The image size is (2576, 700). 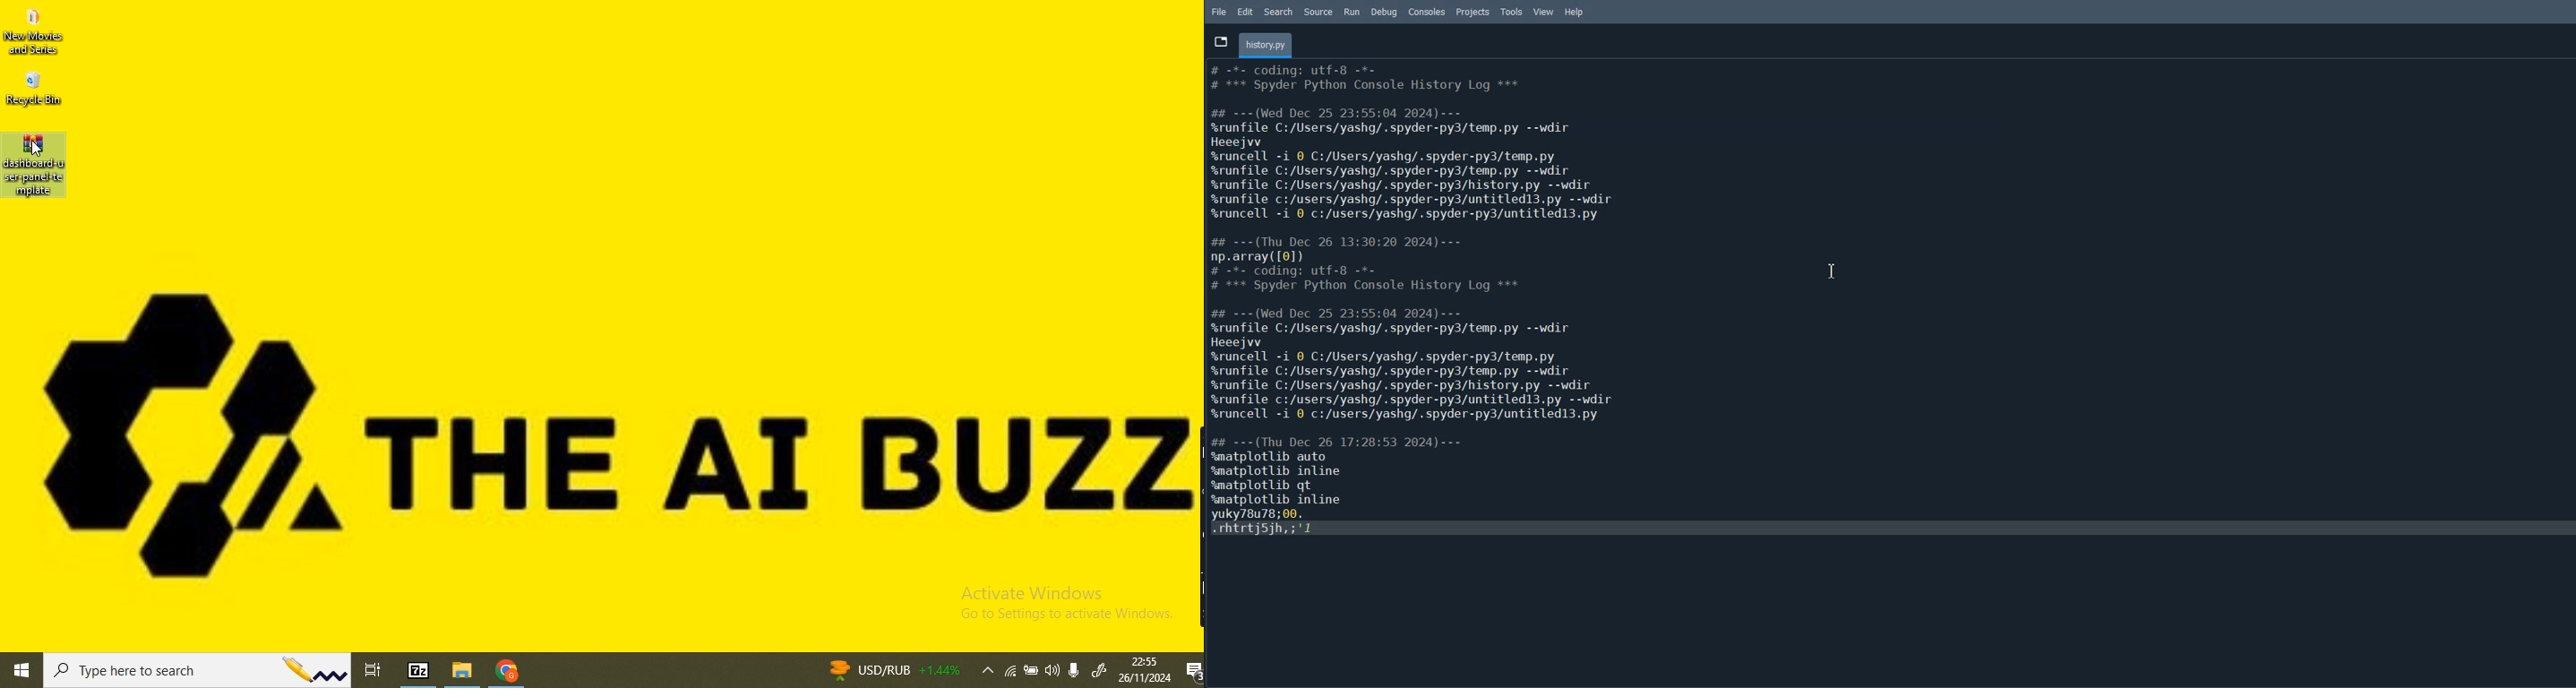 What do you see at coordinates (1011, 673) in the screenshot?
I see `wifi` at bounding box center [1011, 673].